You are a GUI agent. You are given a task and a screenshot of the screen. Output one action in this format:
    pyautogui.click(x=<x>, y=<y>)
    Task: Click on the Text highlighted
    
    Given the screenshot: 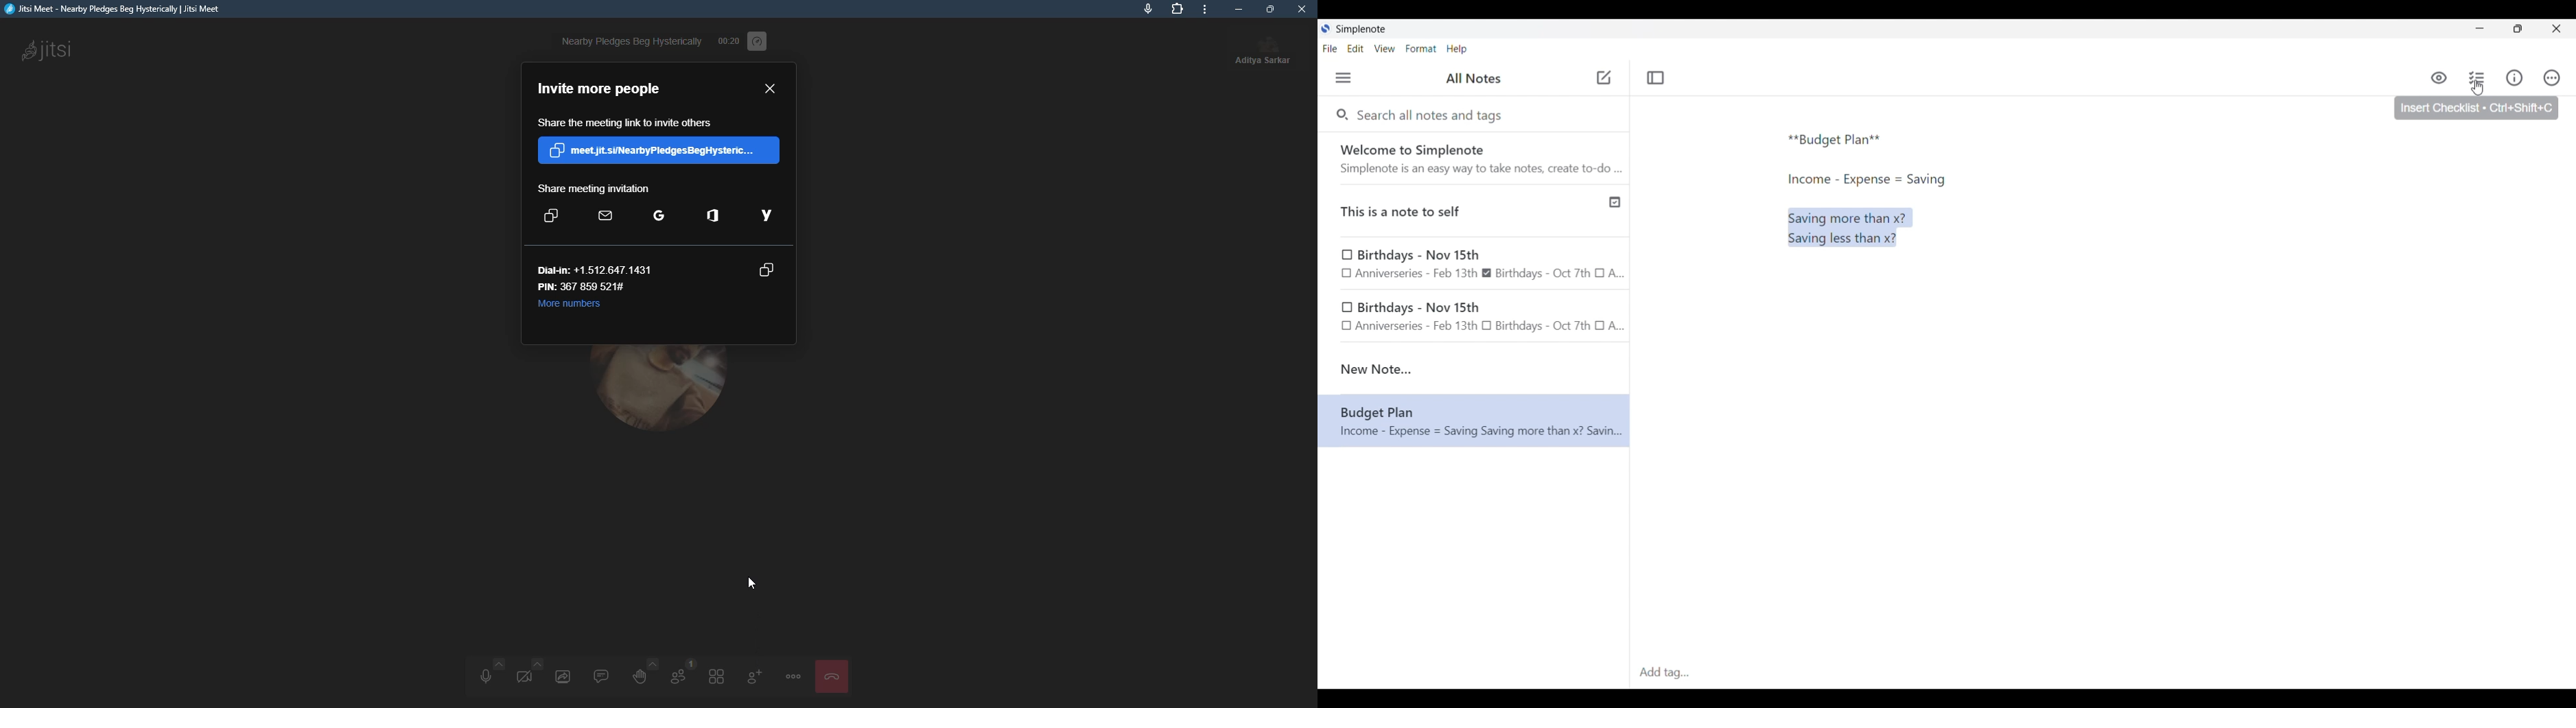 What is the action you would take?
    pyautogui.click(x=1856, y=227)
    